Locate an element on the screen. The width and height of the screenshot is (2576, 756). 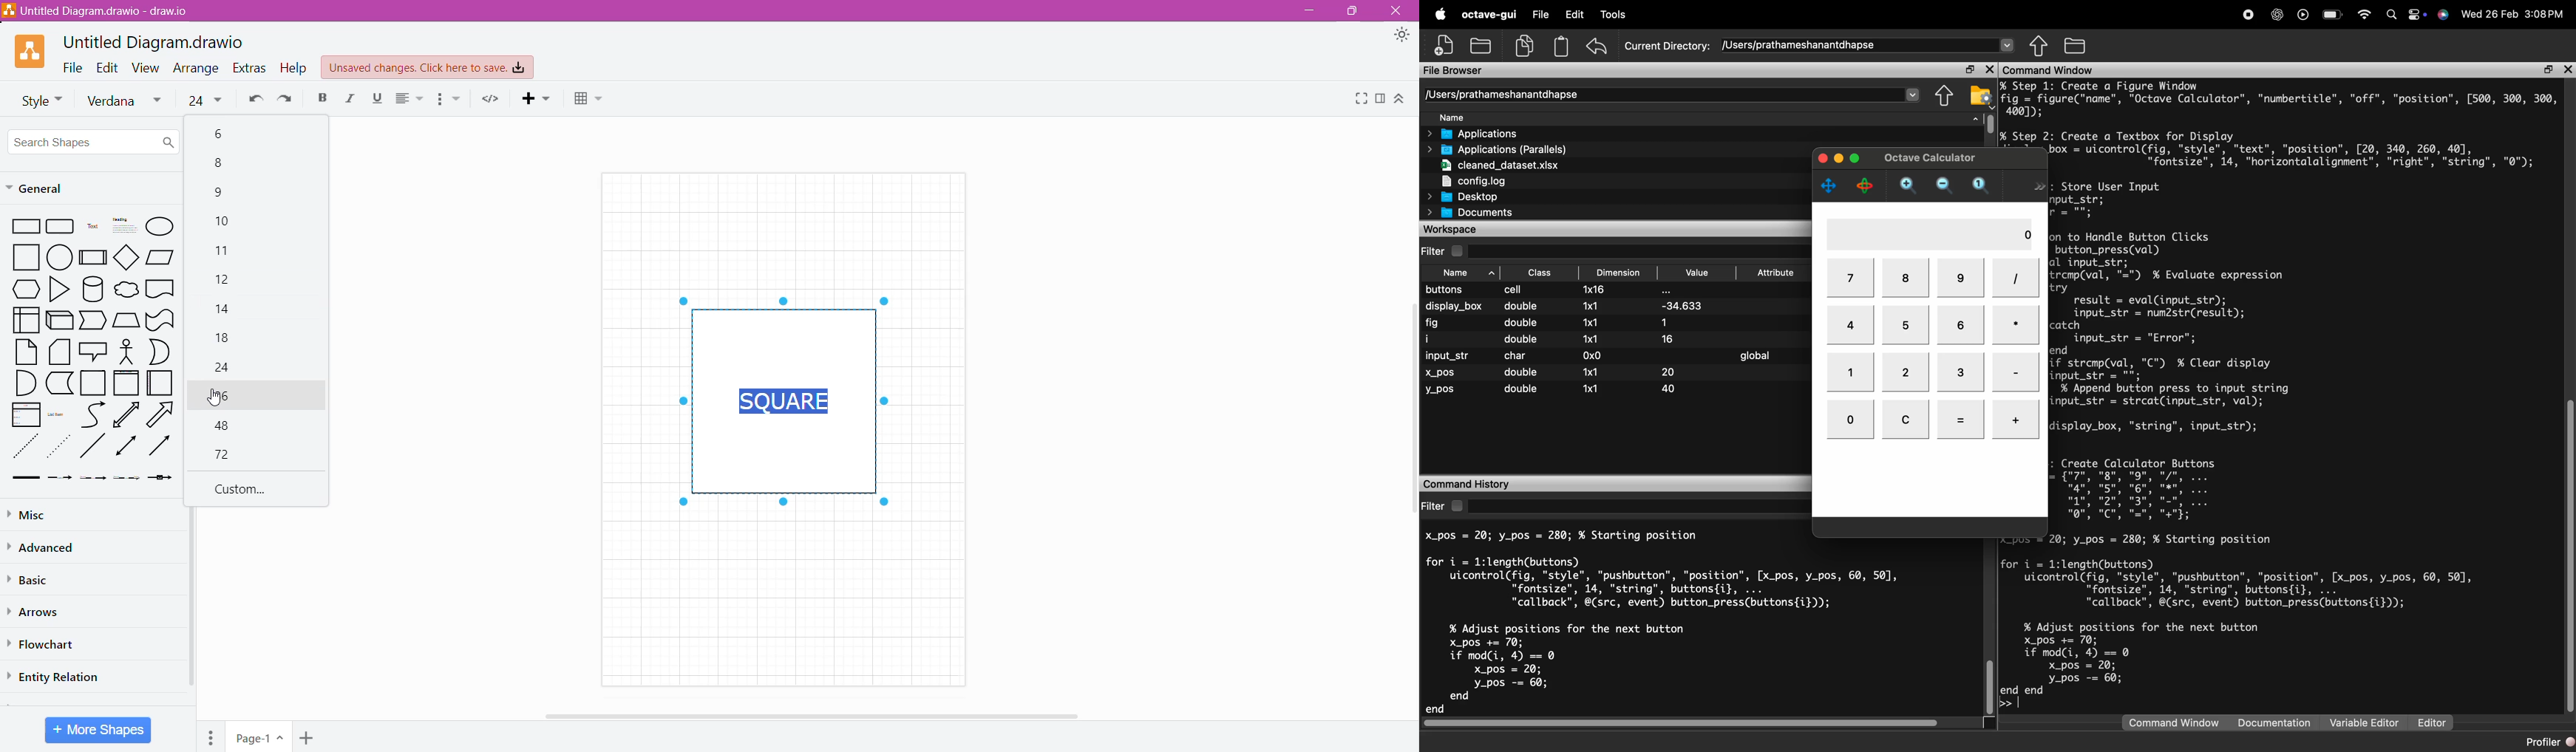
11 is located at coordinates (220, 251).